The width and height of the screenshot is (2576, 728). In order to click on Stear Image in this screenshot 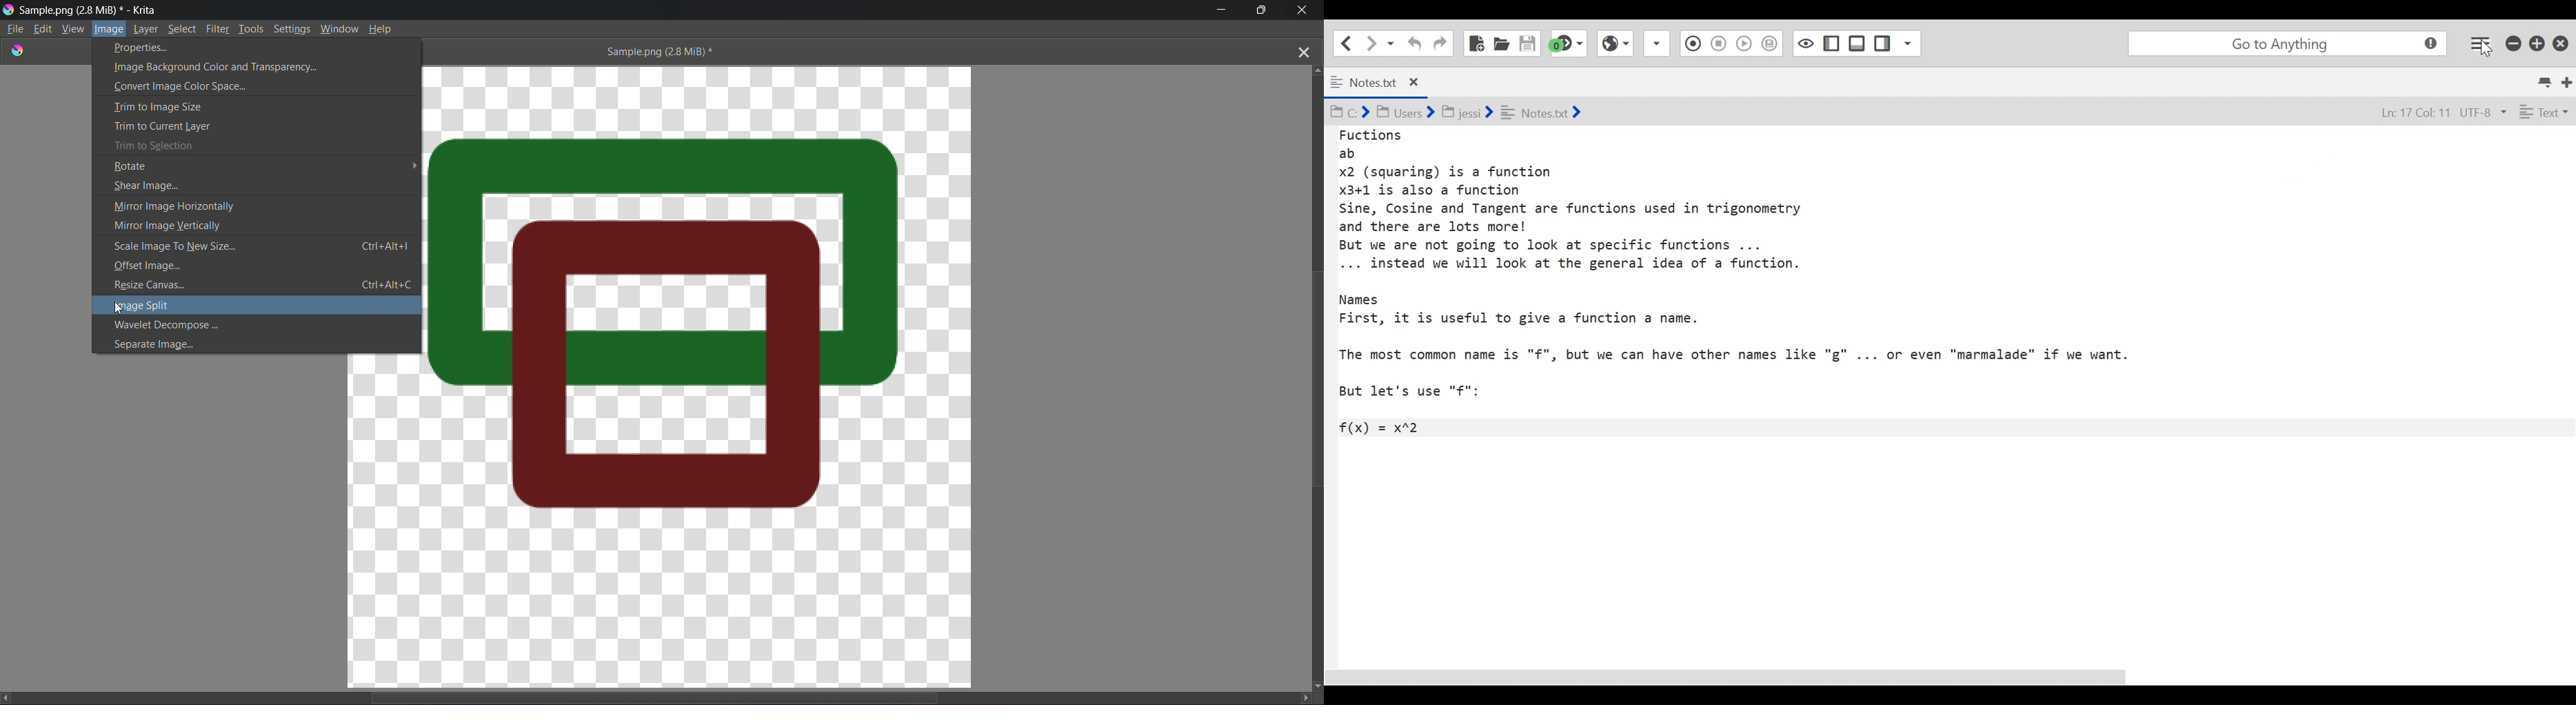, I will do `click(258, 183)`.